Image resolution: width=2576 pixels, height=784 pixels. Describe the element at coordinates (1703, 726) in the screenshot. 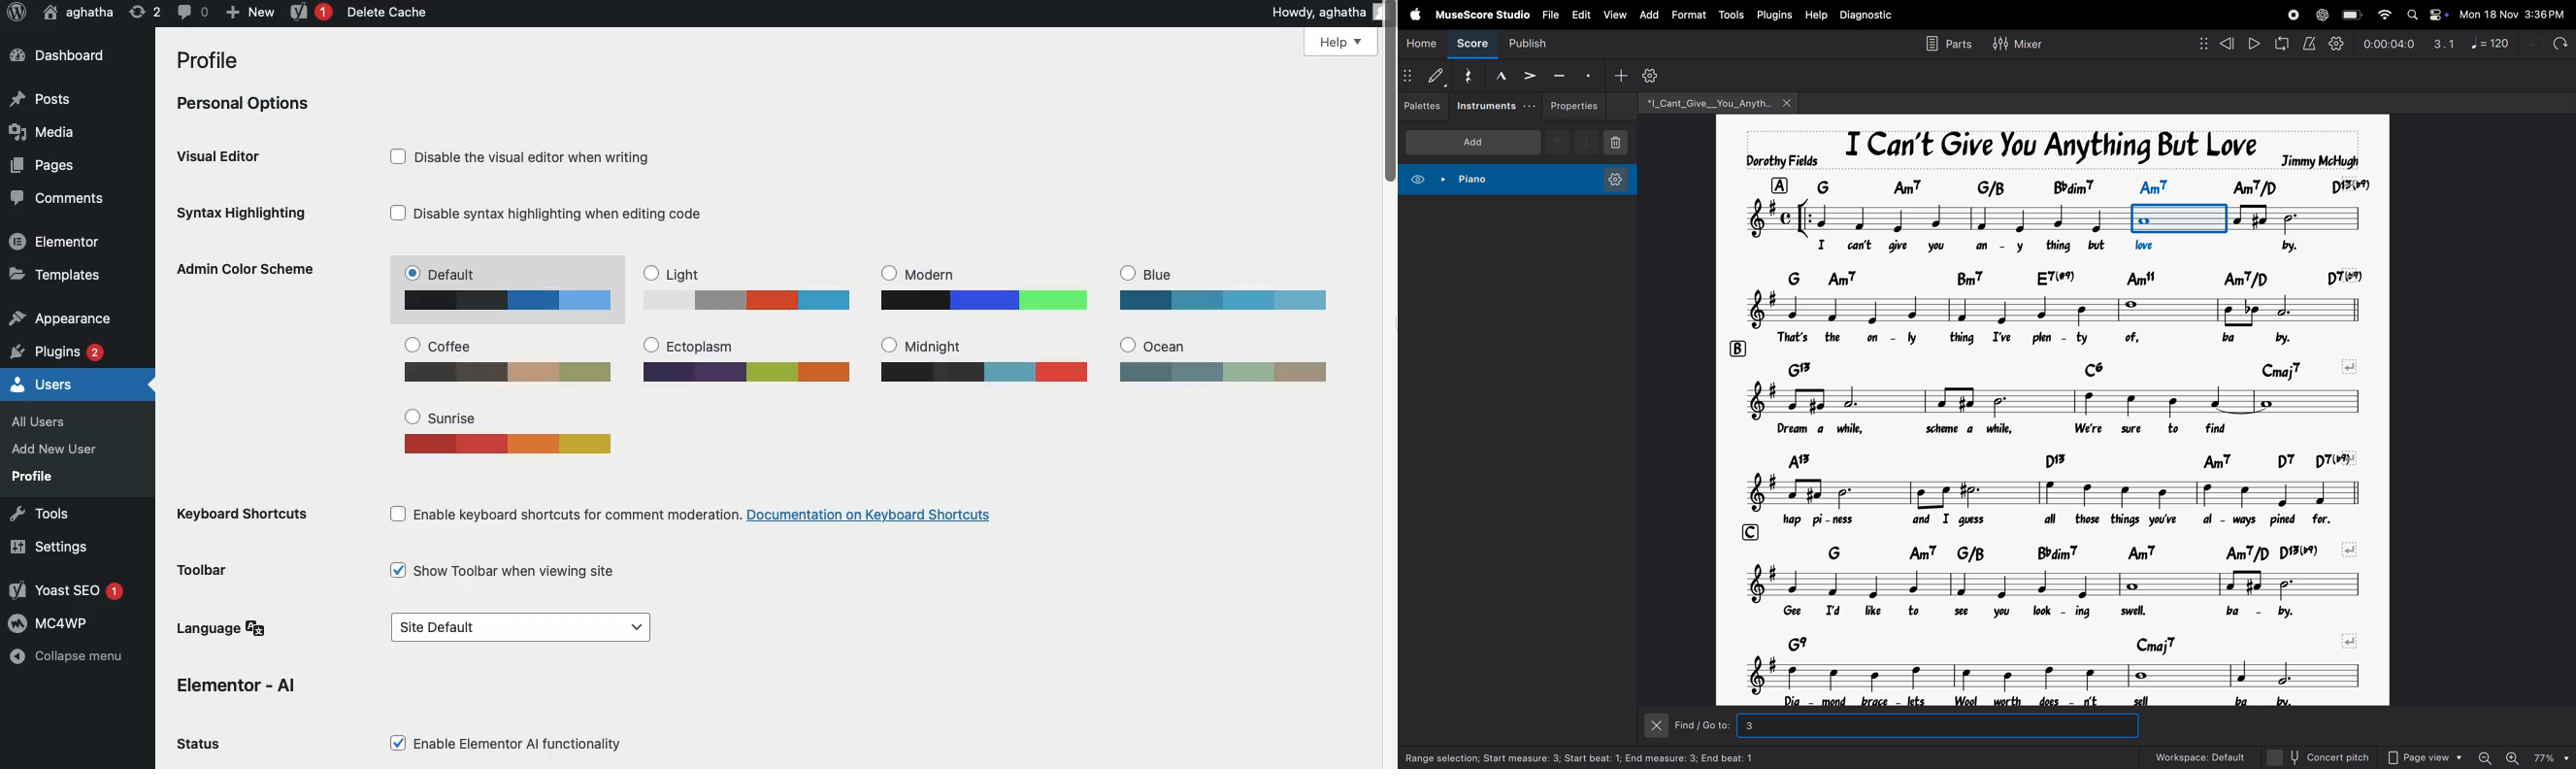

I see `Find/Go to` at that location.